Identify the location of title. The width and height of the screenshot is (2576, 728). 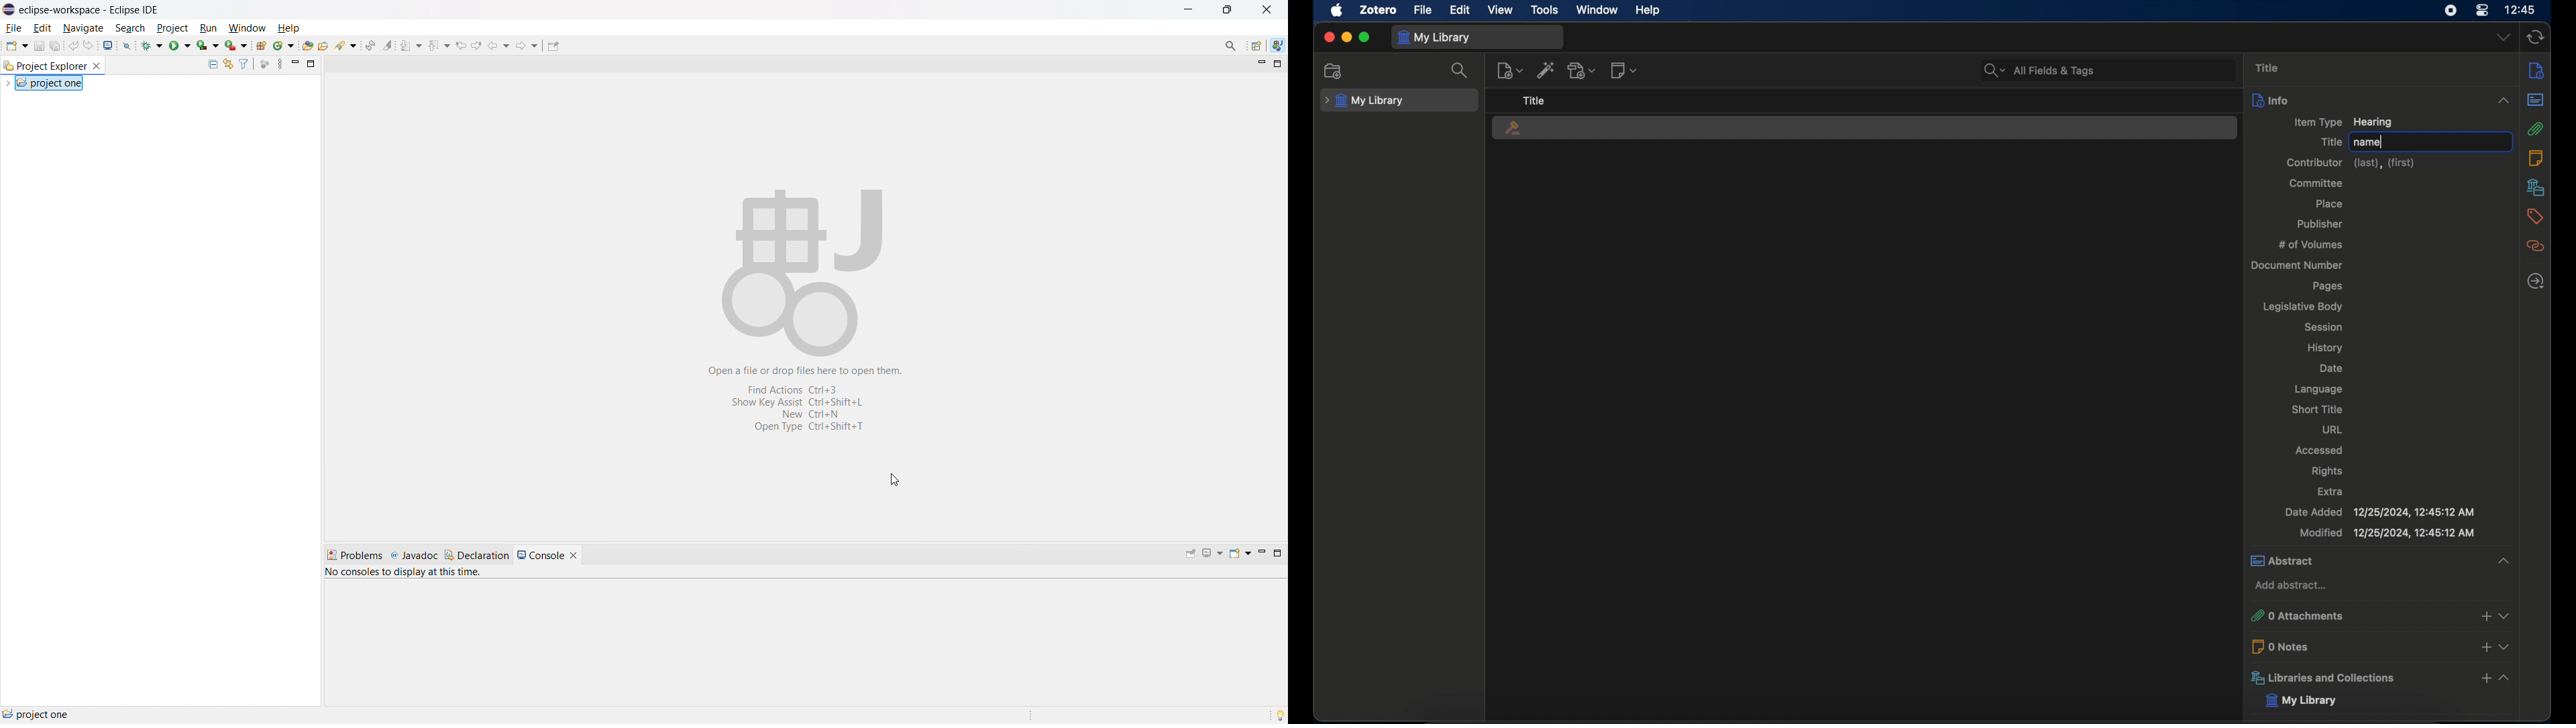
(1534, 100).